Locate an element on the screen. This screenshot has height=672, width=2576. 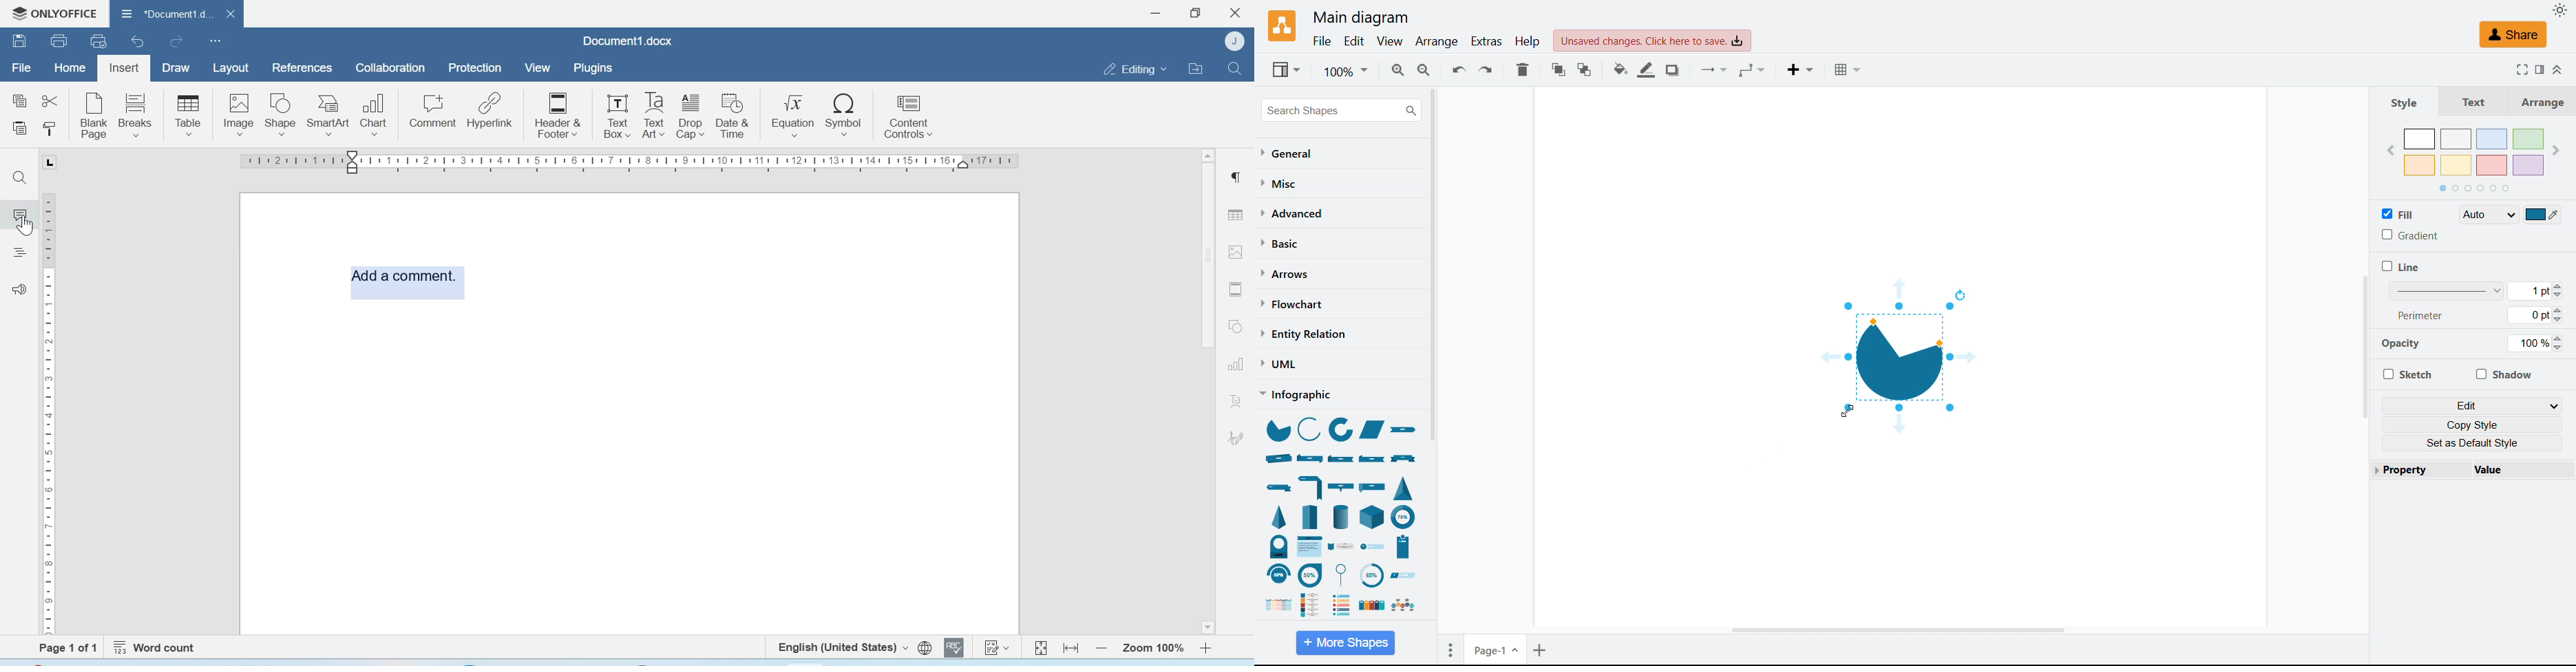
pie shape  is located at coordinates (1898, 357).